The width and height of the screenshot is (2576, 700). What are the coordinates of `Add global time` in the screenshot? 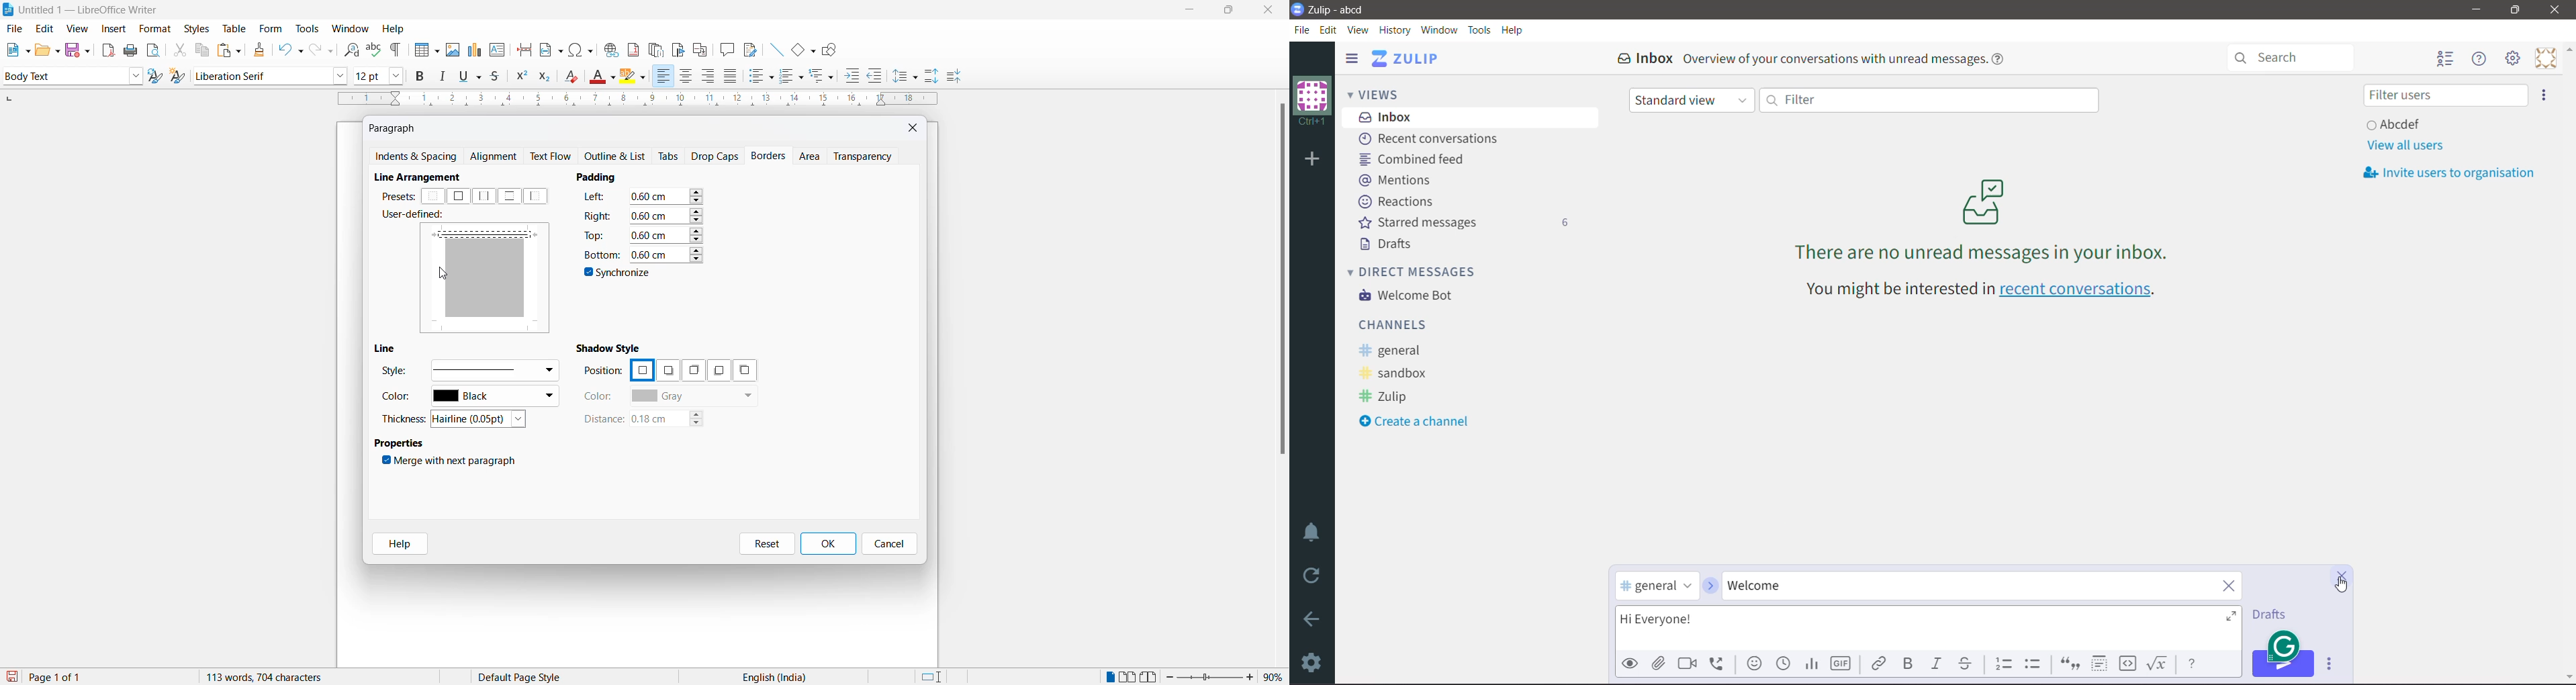 It's located at (1785, 664).